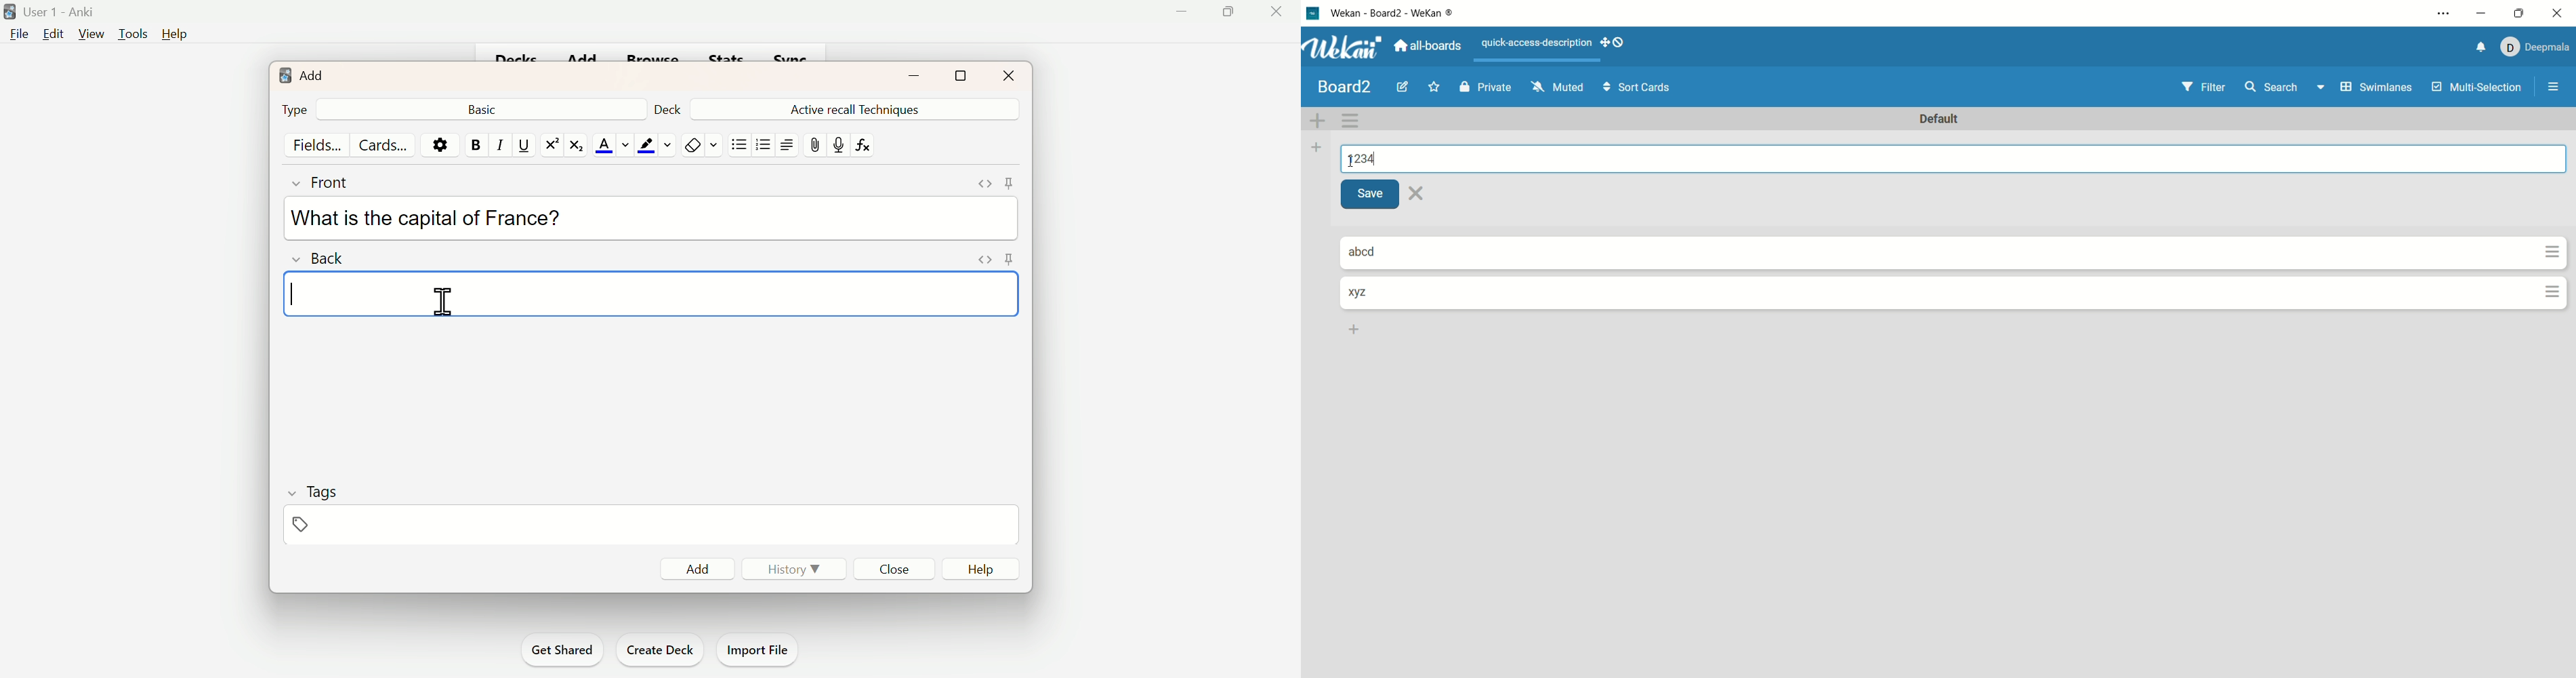 The height and width of the screenshot is (700, 2576). I want to click on Add, so click(696, 570).